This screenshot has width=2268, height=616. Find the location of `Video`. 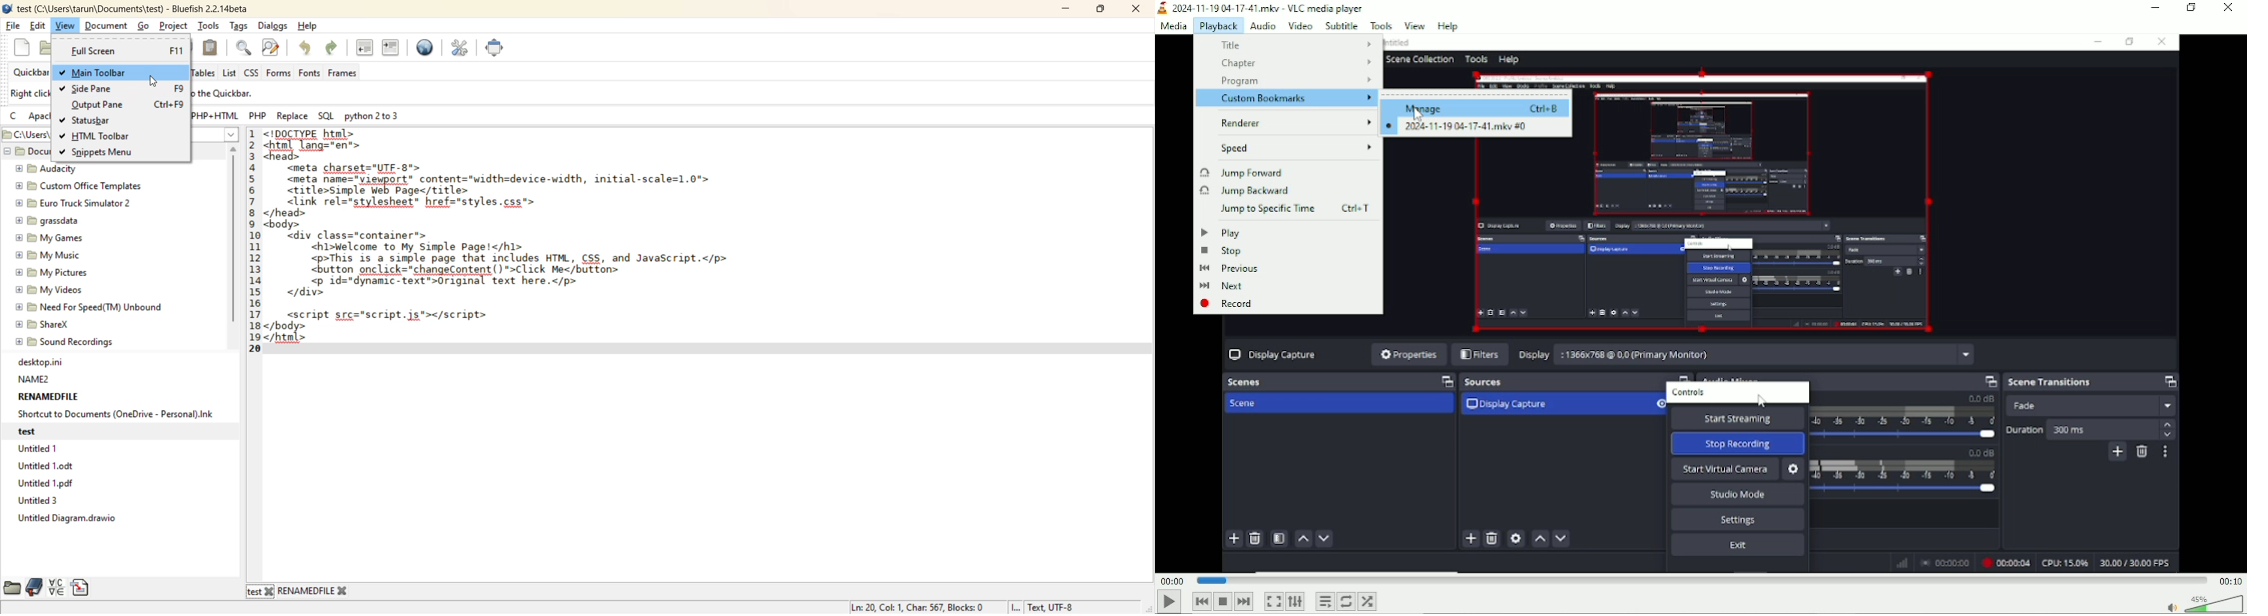

Video is located at coordinates (1881, 303).